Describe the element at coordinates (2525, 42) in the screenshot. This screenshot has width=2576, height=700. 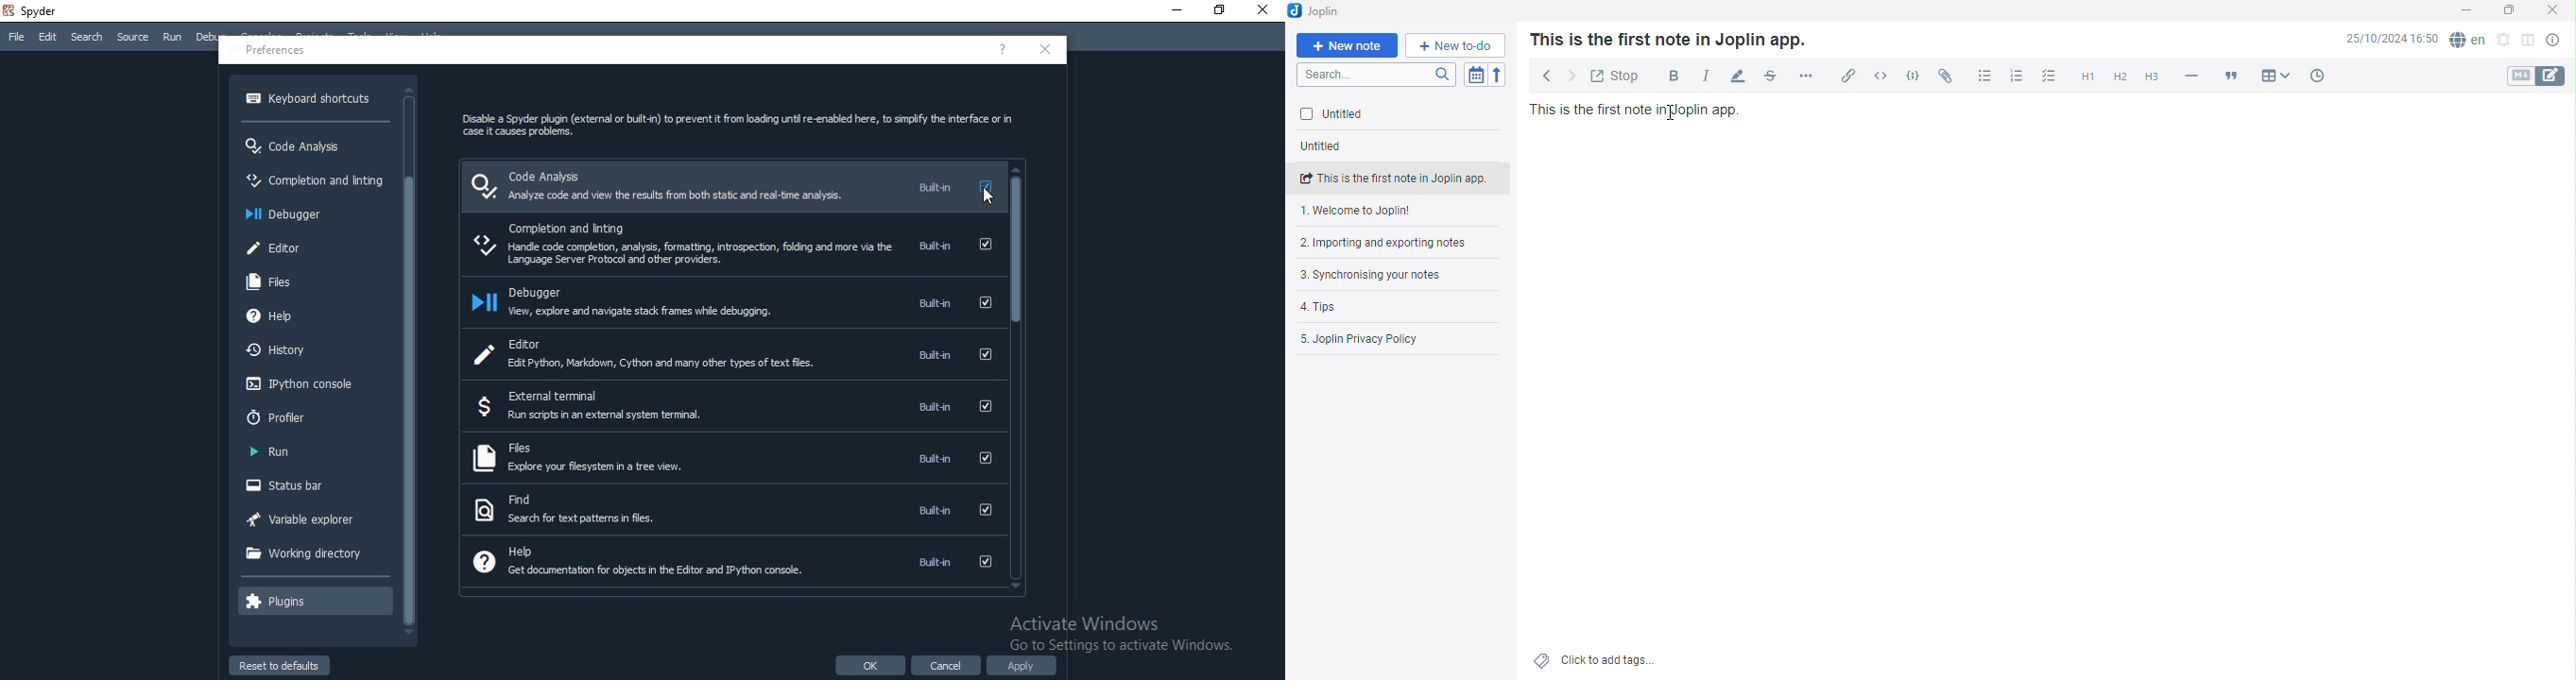
I see `Toggle editor layout` at that location.